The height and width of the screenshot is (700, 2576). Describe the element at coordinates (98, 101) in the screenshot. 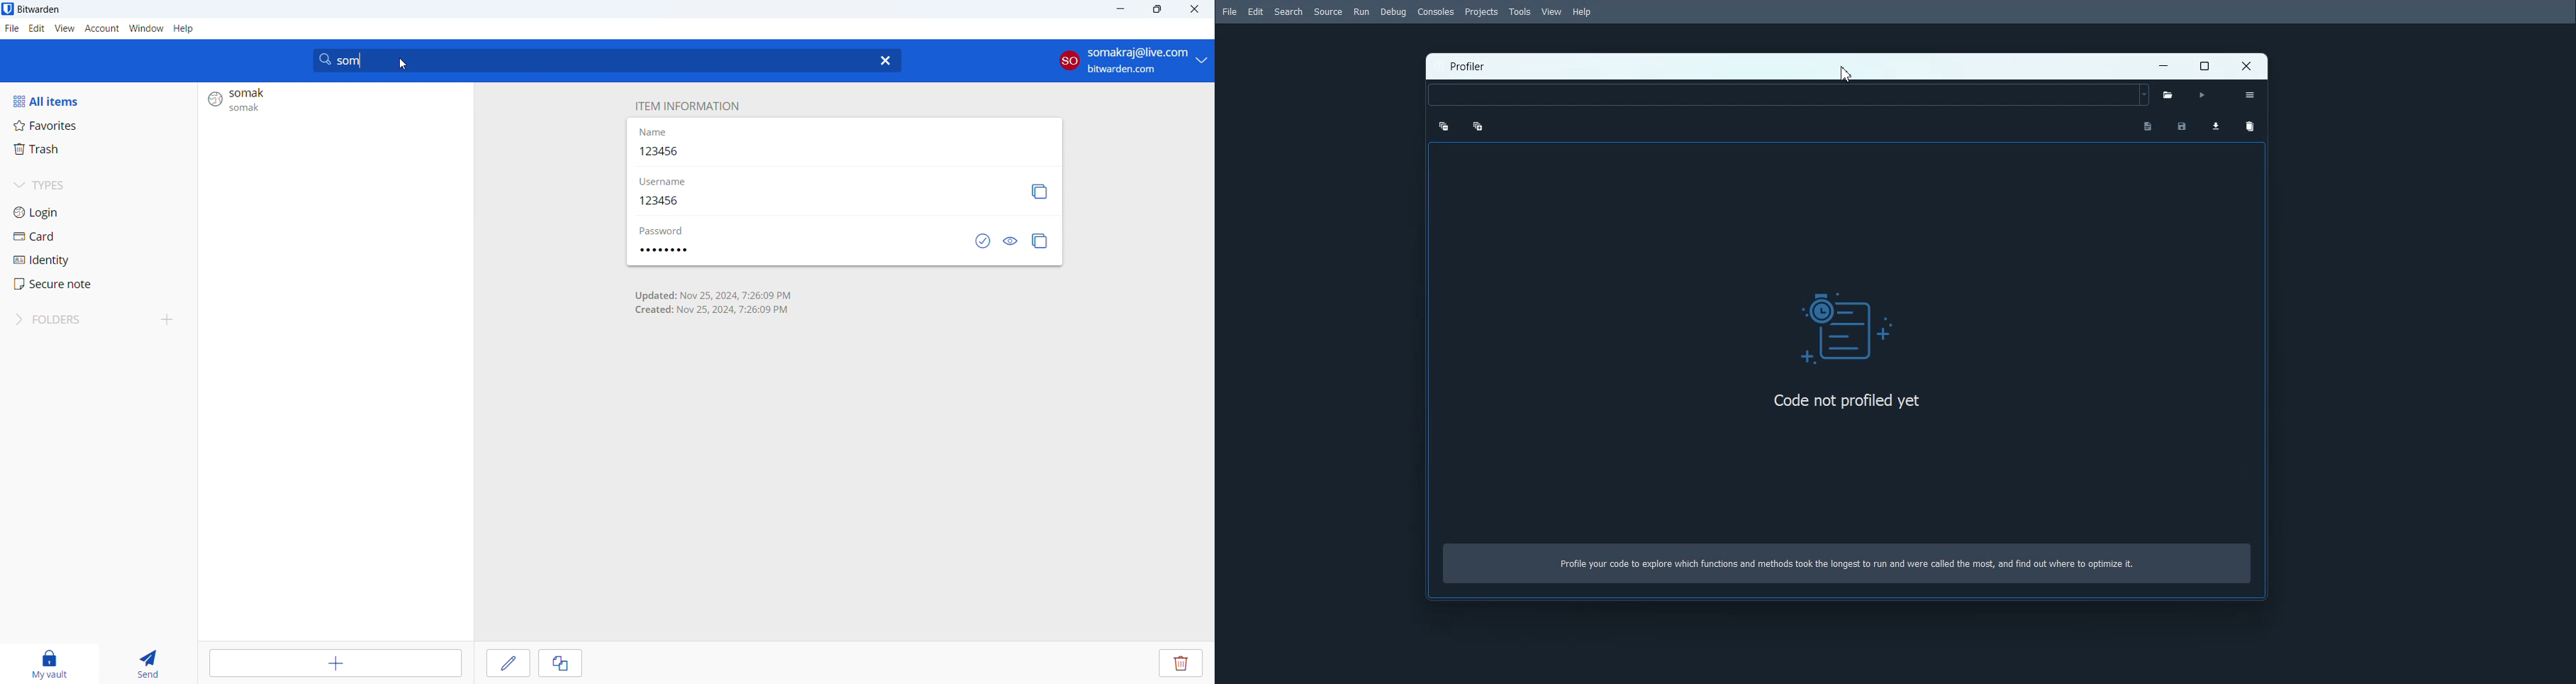

I see `all items` at that location.